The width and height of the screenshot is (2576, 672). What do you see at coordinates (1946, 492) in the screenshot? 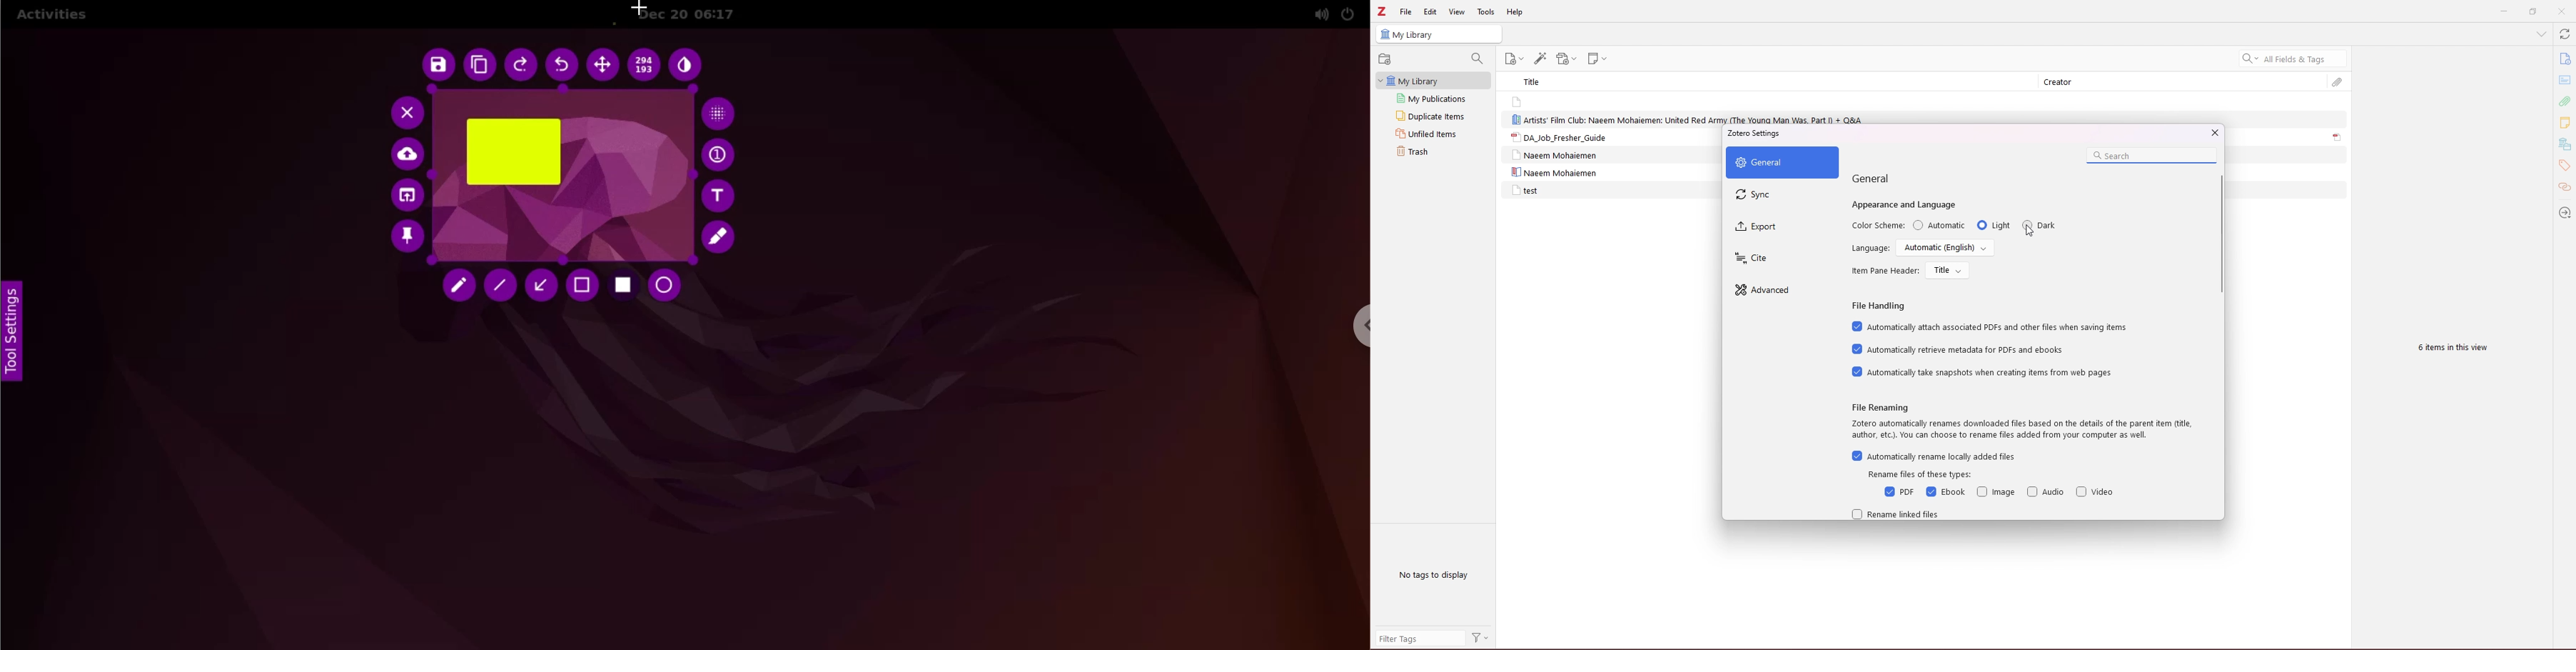
I see `ebook` at bounding box center [1946, 492].